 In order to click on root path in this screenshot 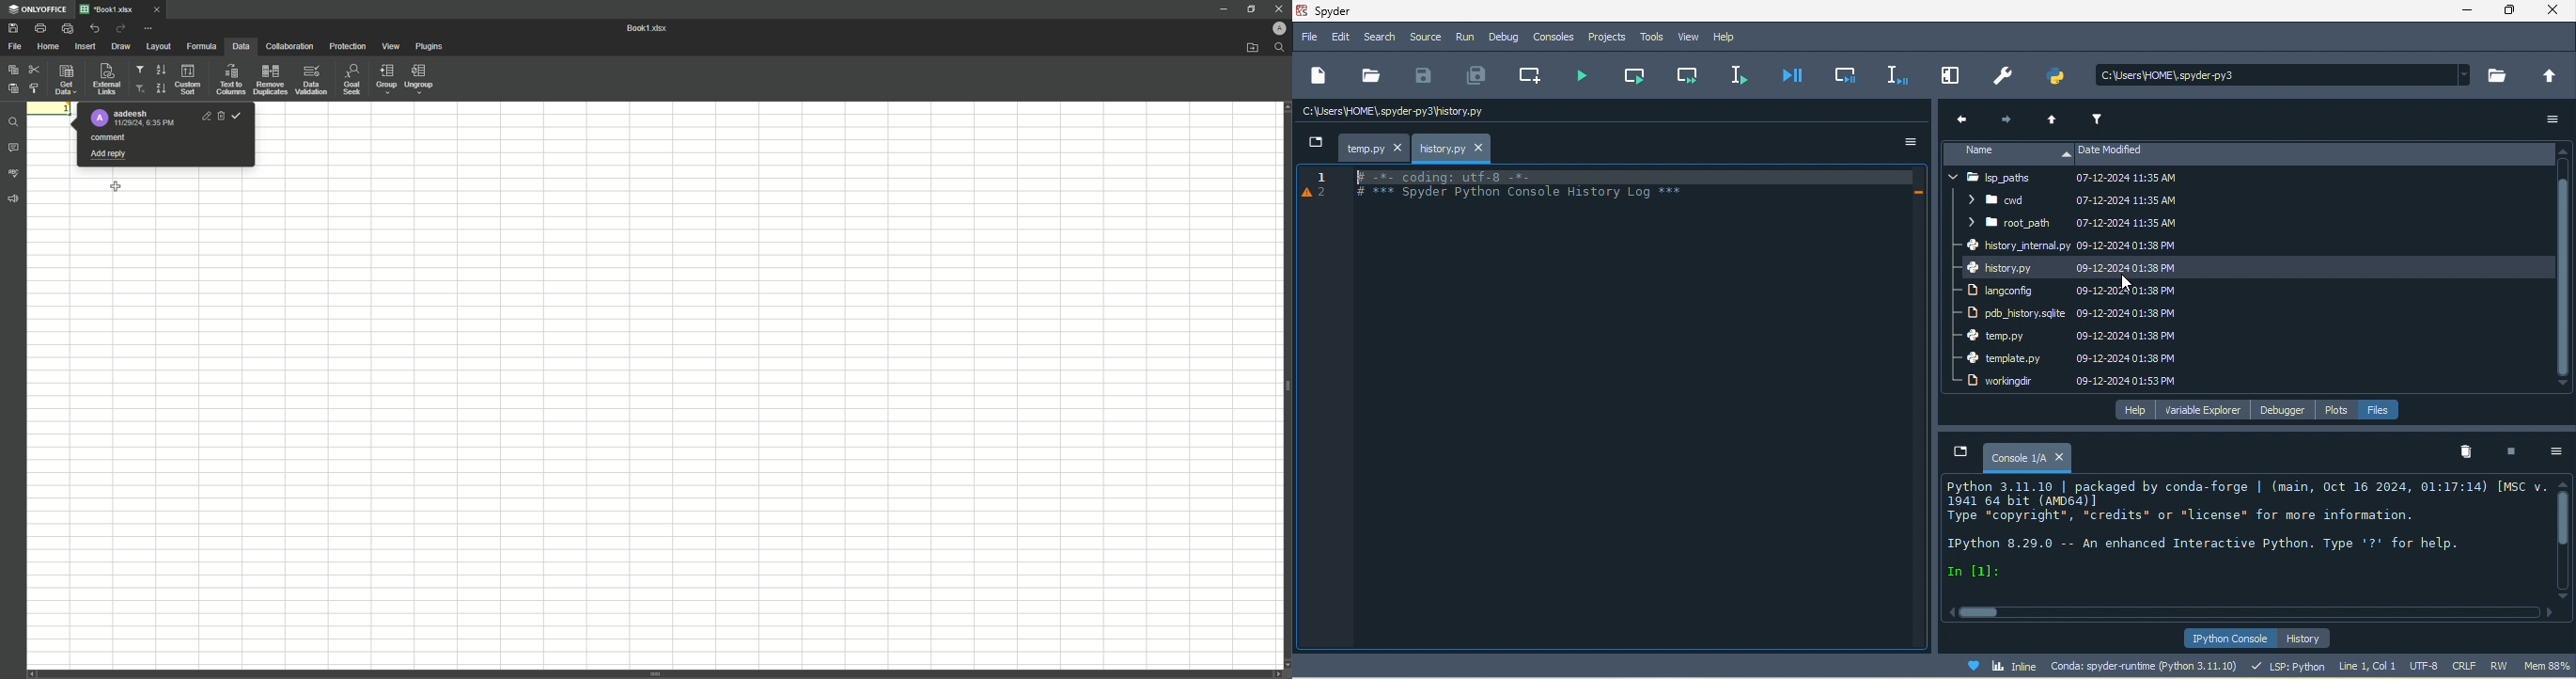, I will do `click(2010, 225)`.